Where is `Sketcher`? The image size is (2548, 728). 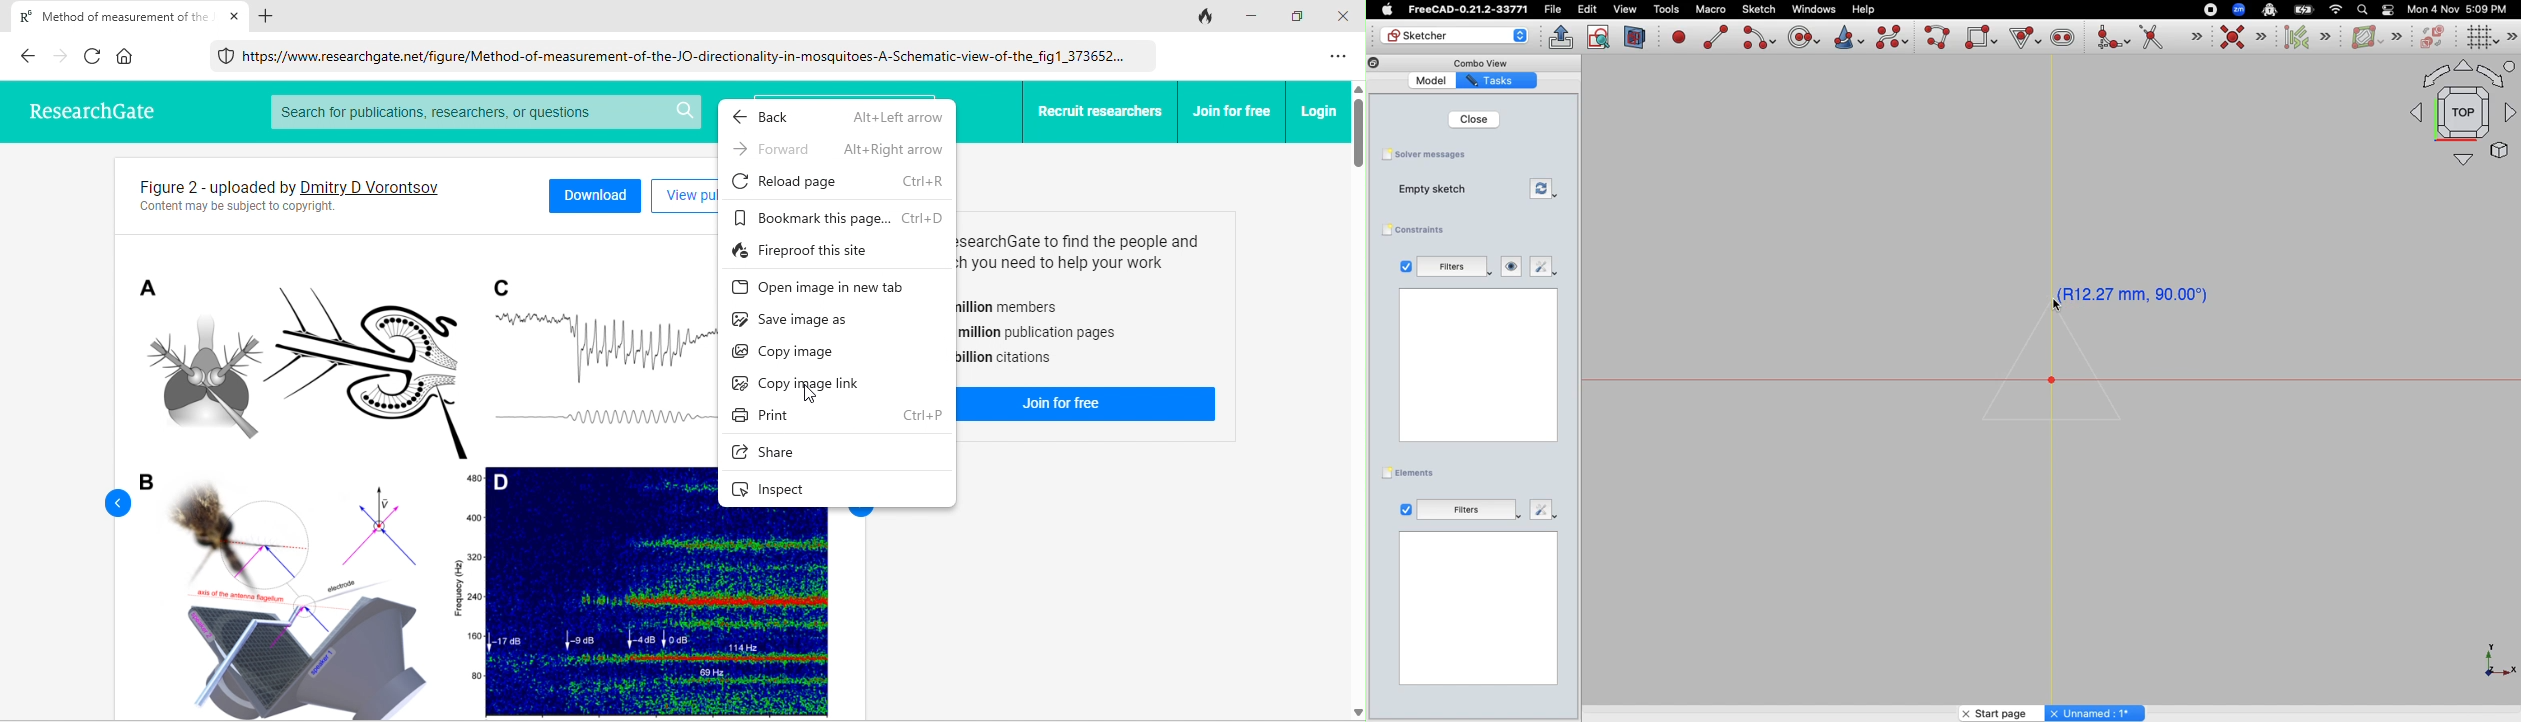 Sketcher is located at coordinates (1453, 36).